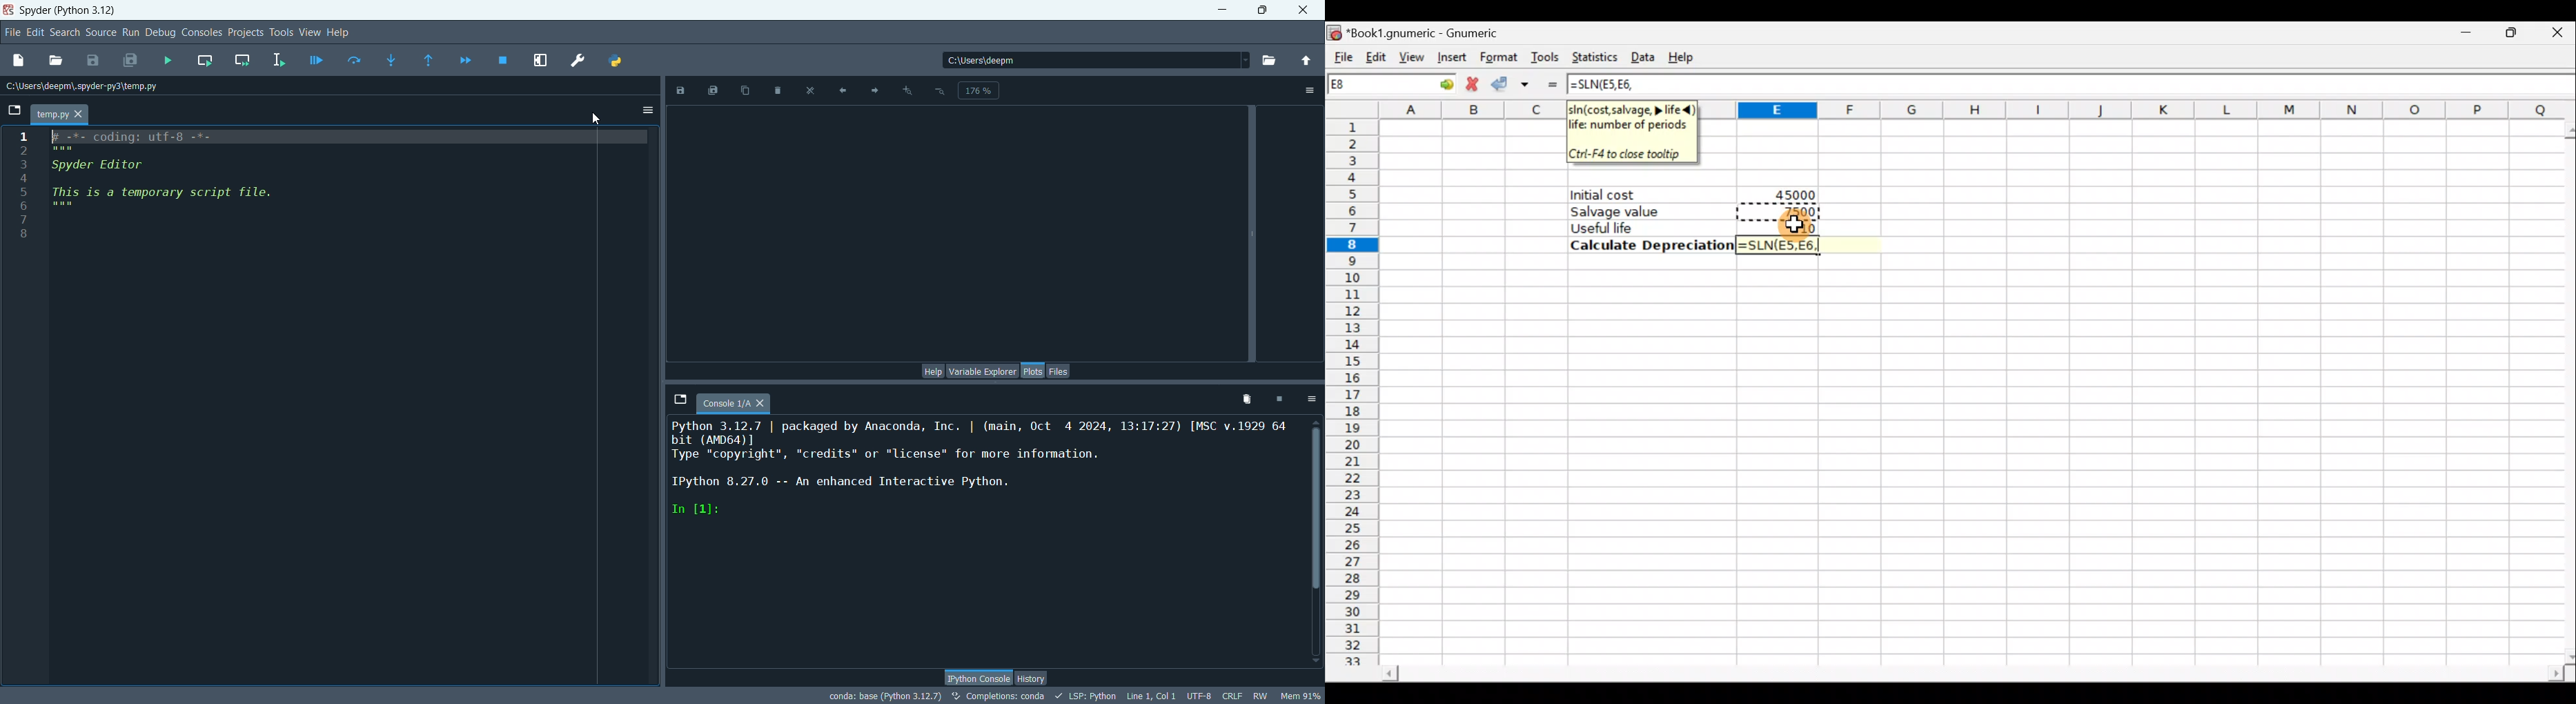 This screenshot has width=2576, height=728. What do you see at coordinates (65, 32) in the screenshot?
I see `search` at bounding box center [65, 32].